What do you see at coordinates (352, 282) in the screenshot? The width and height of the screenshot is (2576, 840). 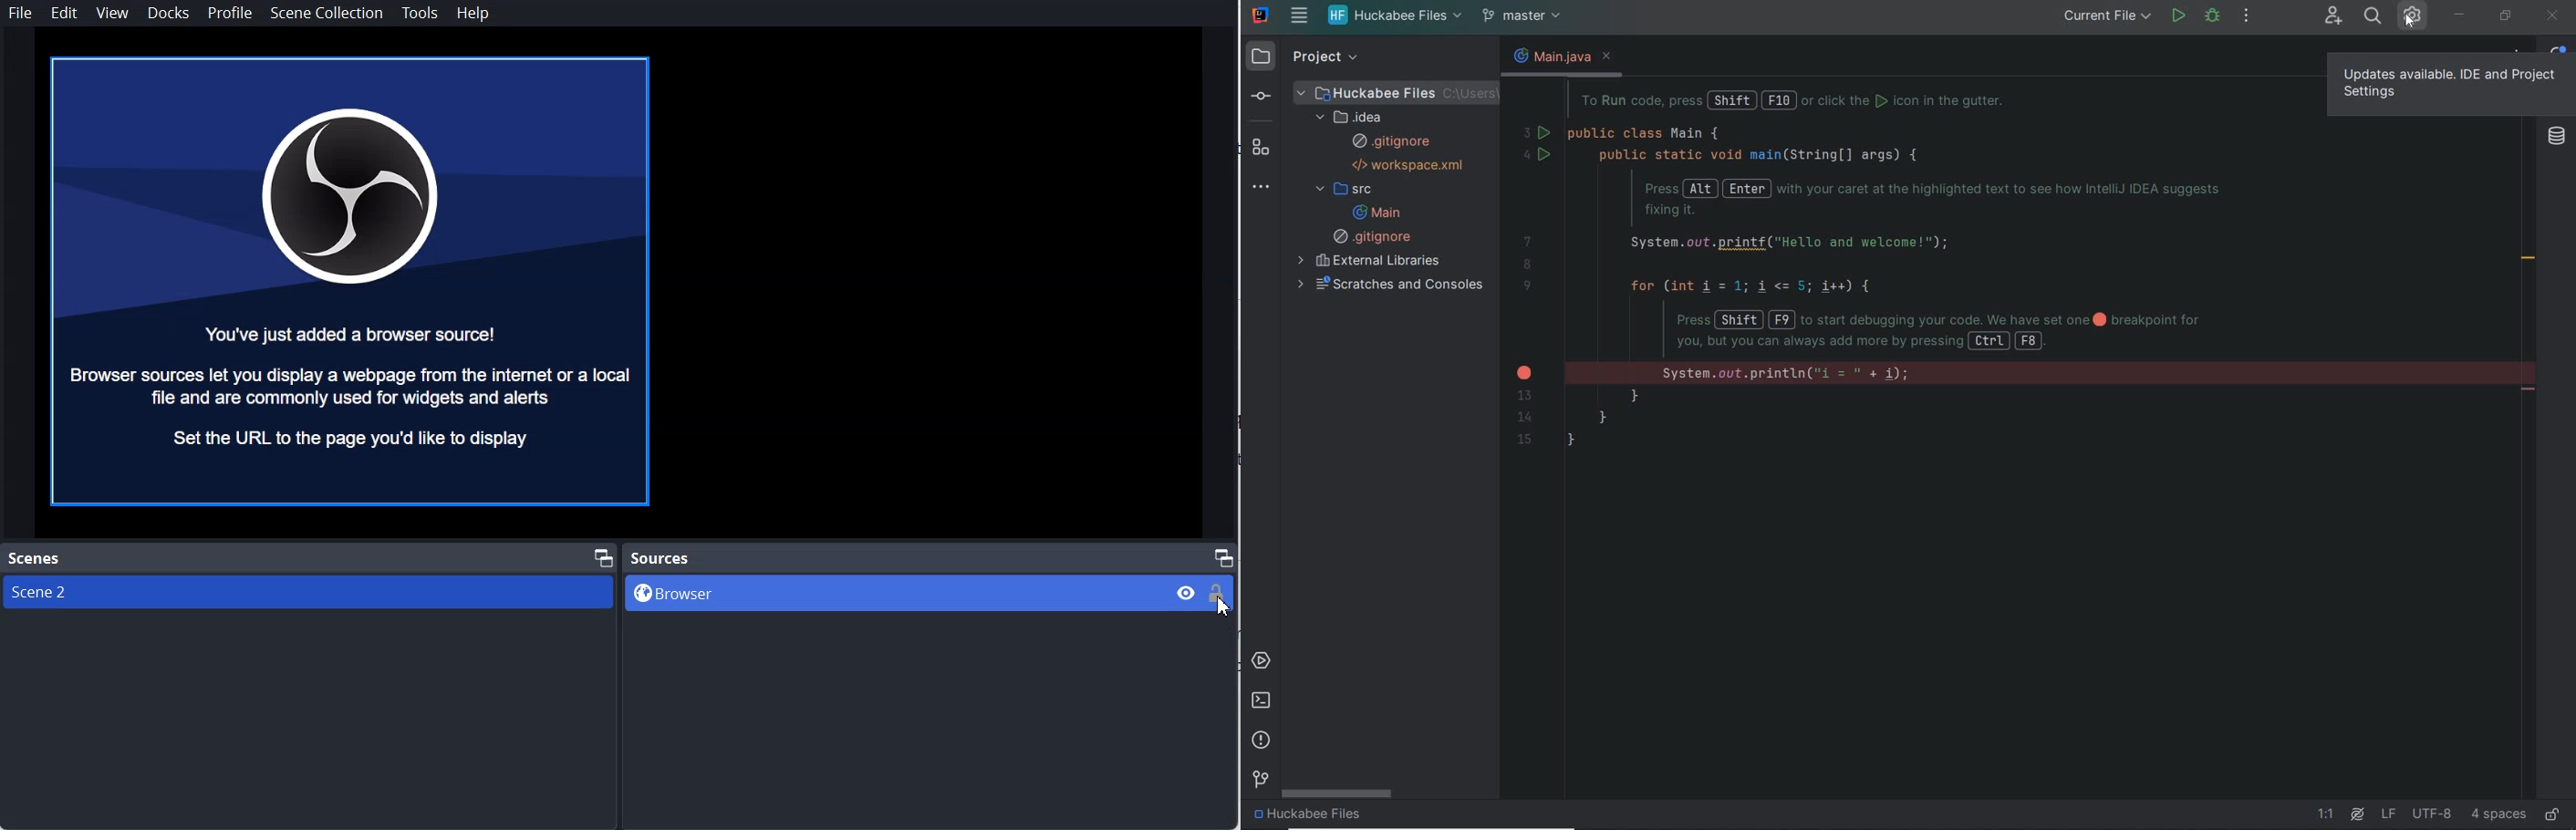 I see `File Preview` at bounding box center [352, 282].